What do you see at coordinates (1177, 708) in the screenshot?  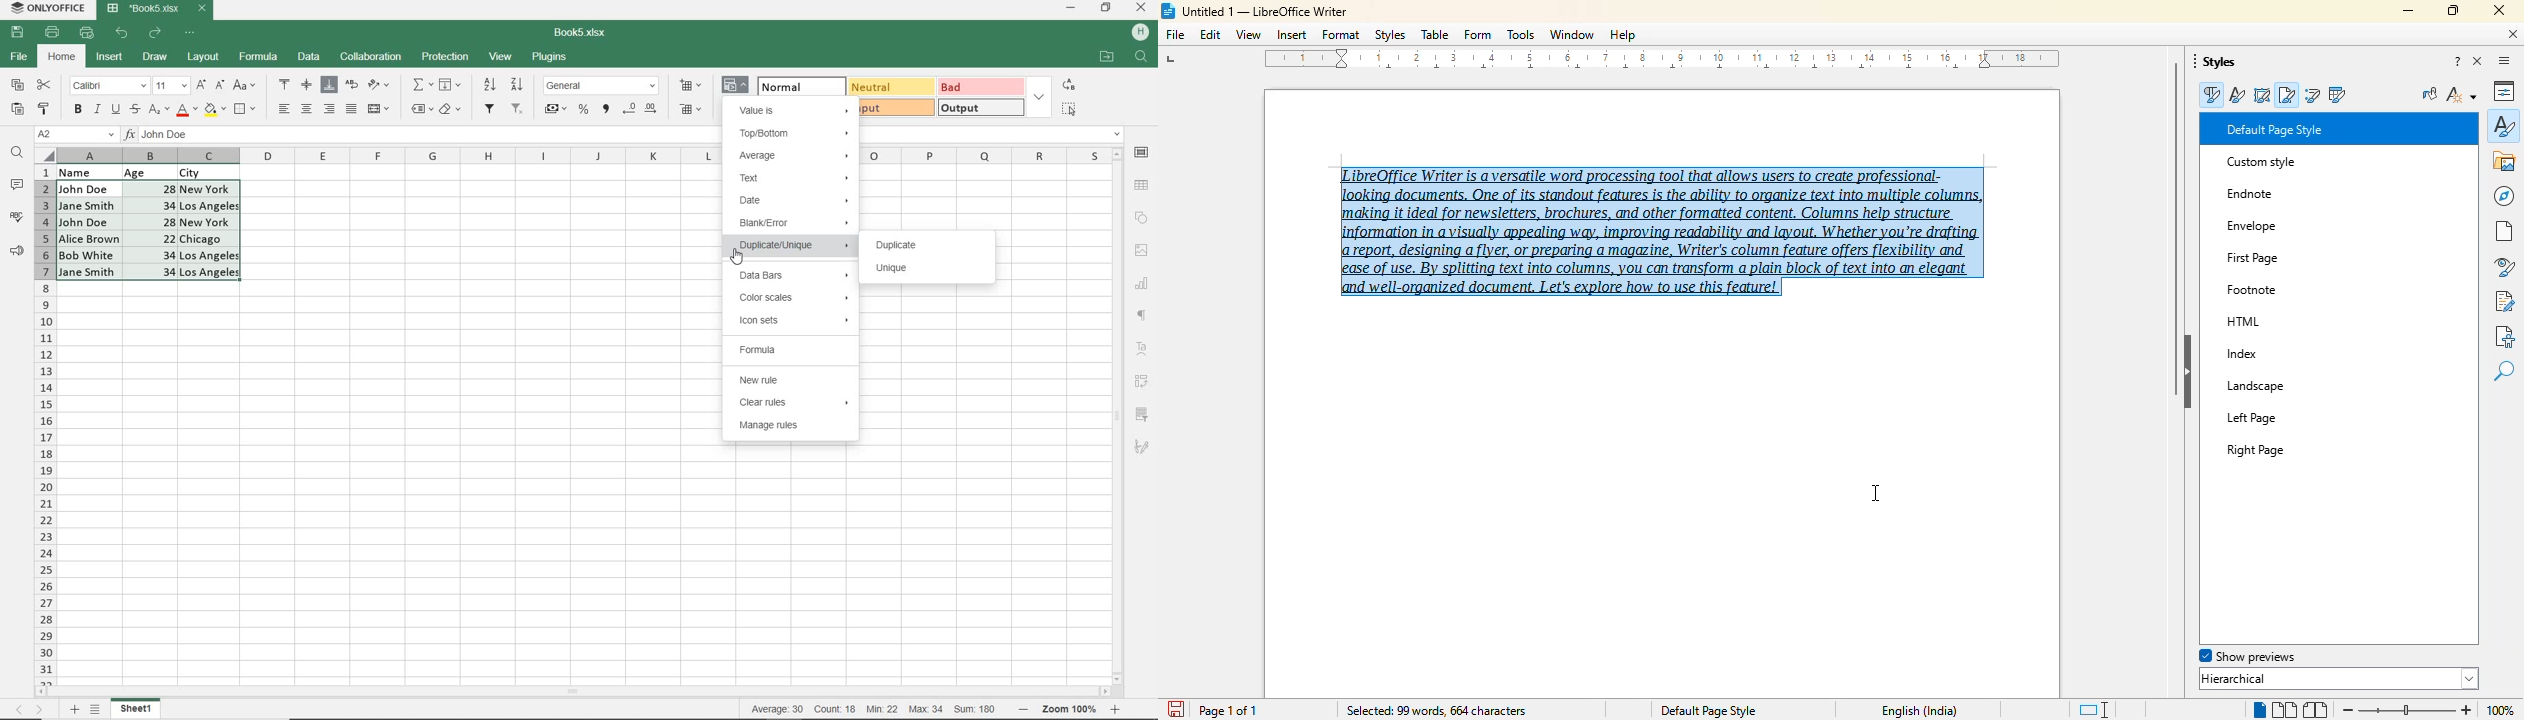 I see `save document` at bounding box center [1177, 708].